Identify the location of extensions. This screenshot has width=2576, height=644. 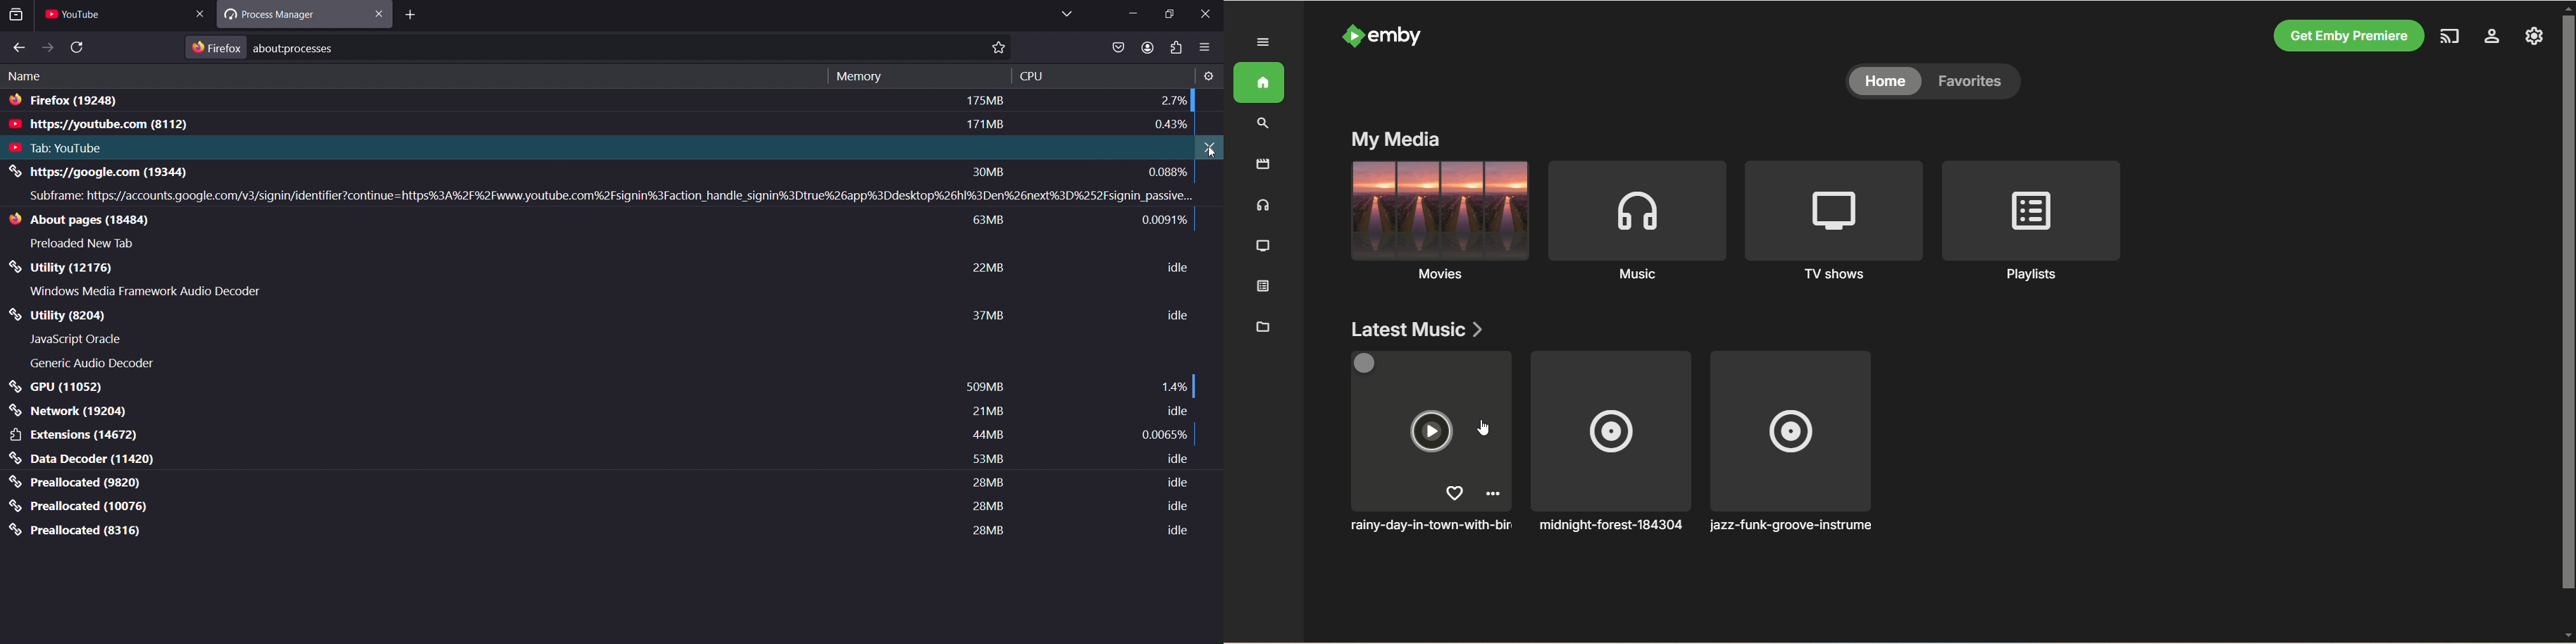
(76, 435).